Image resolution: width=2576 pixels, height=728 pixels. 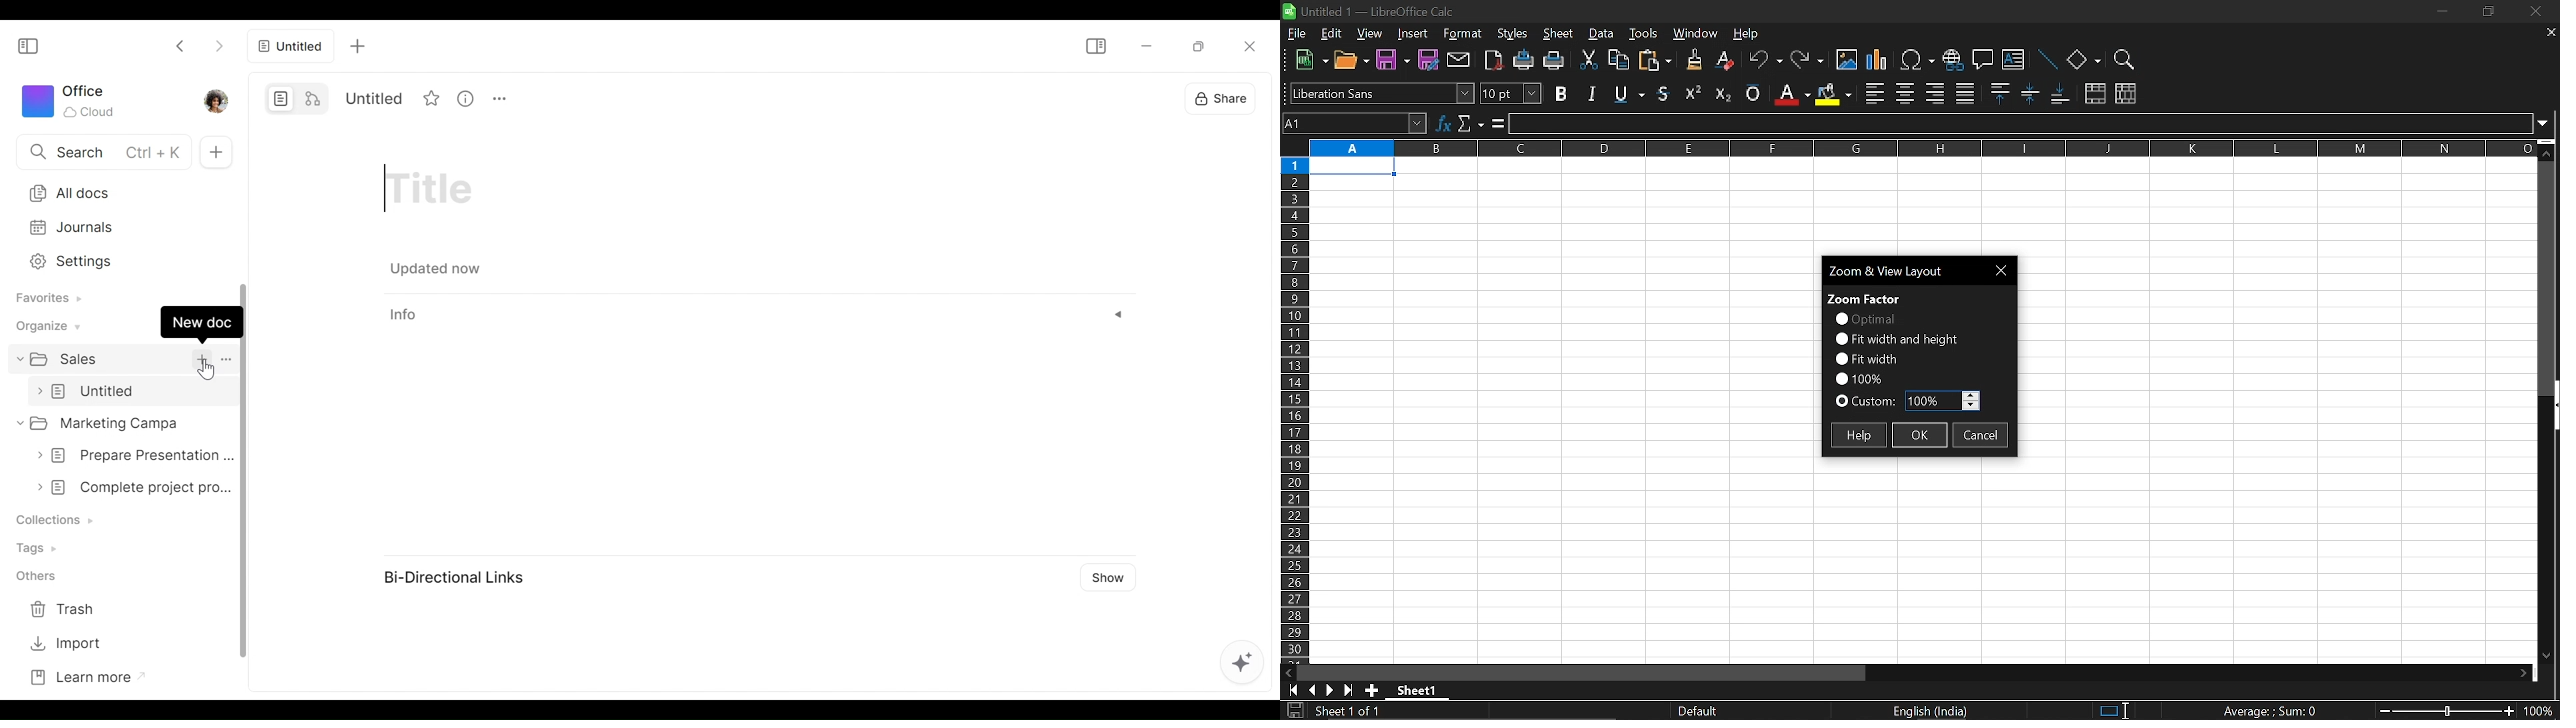 I want to click on Move down, so click(x=2545, y=654).